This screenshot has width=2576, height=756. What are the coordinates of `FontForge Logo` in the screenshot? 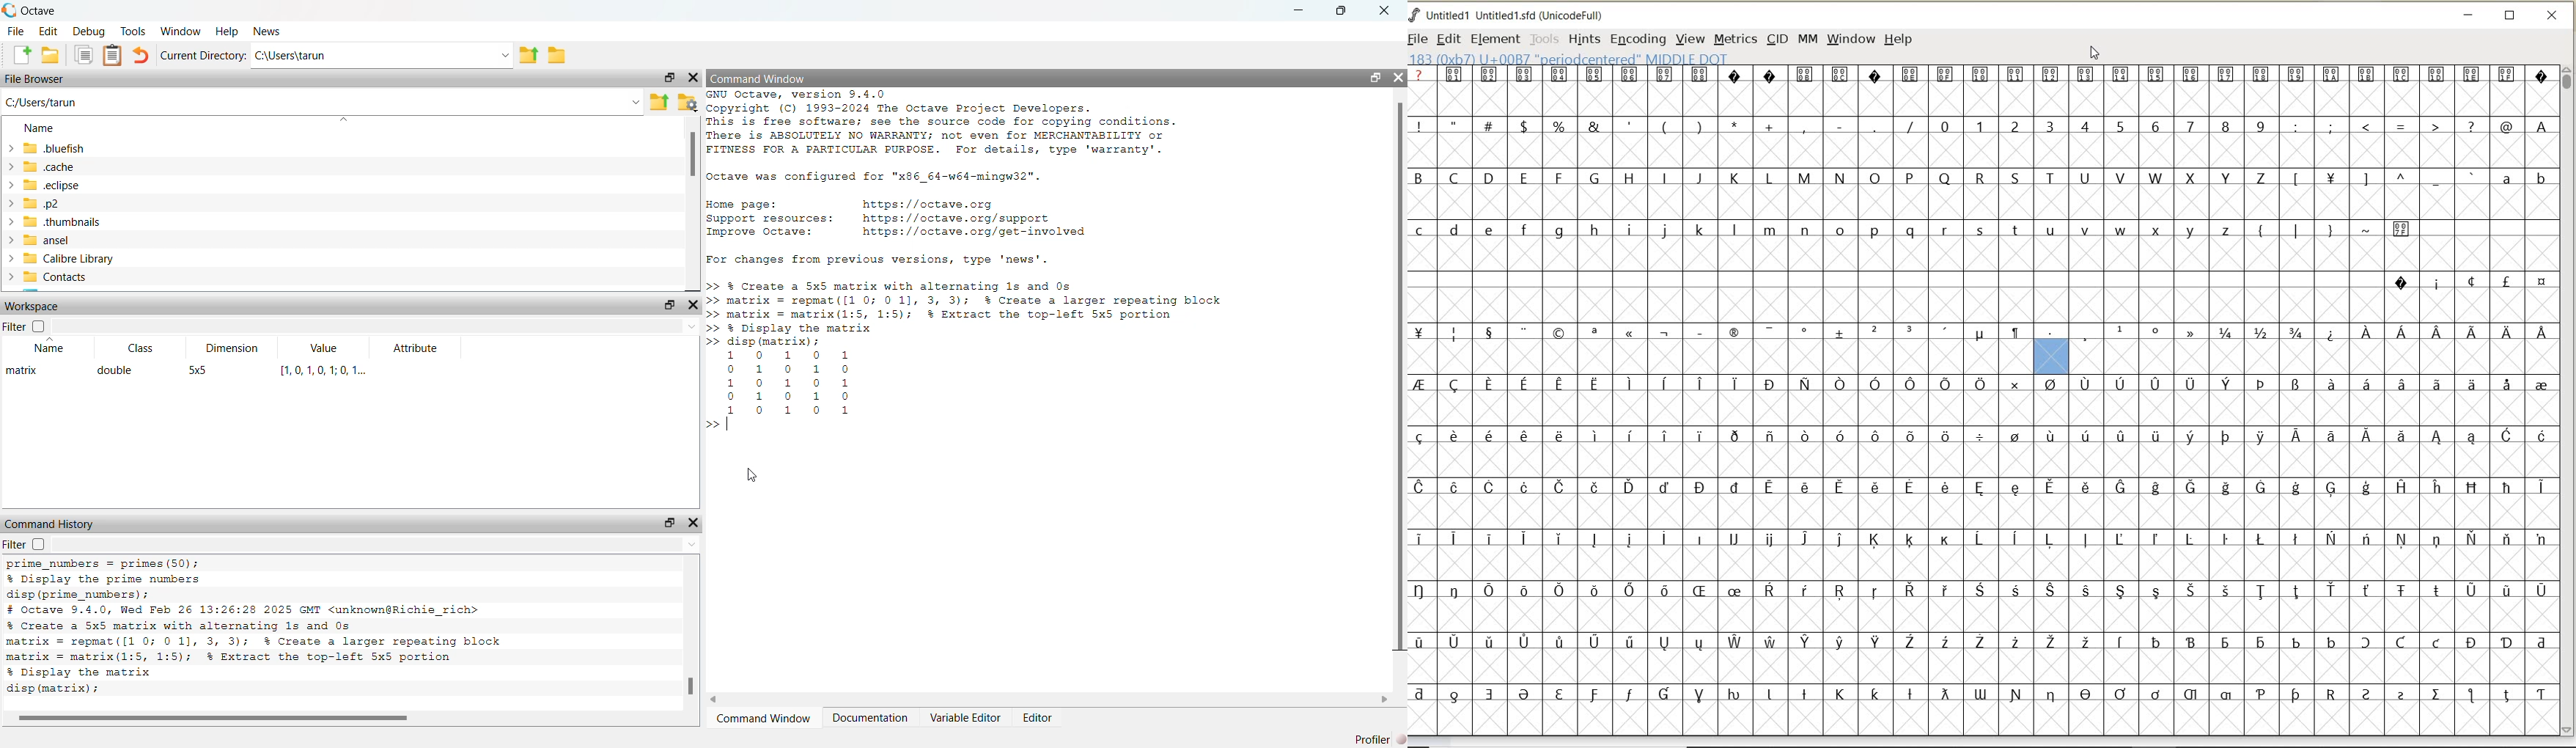 It's located at (1415, 14).